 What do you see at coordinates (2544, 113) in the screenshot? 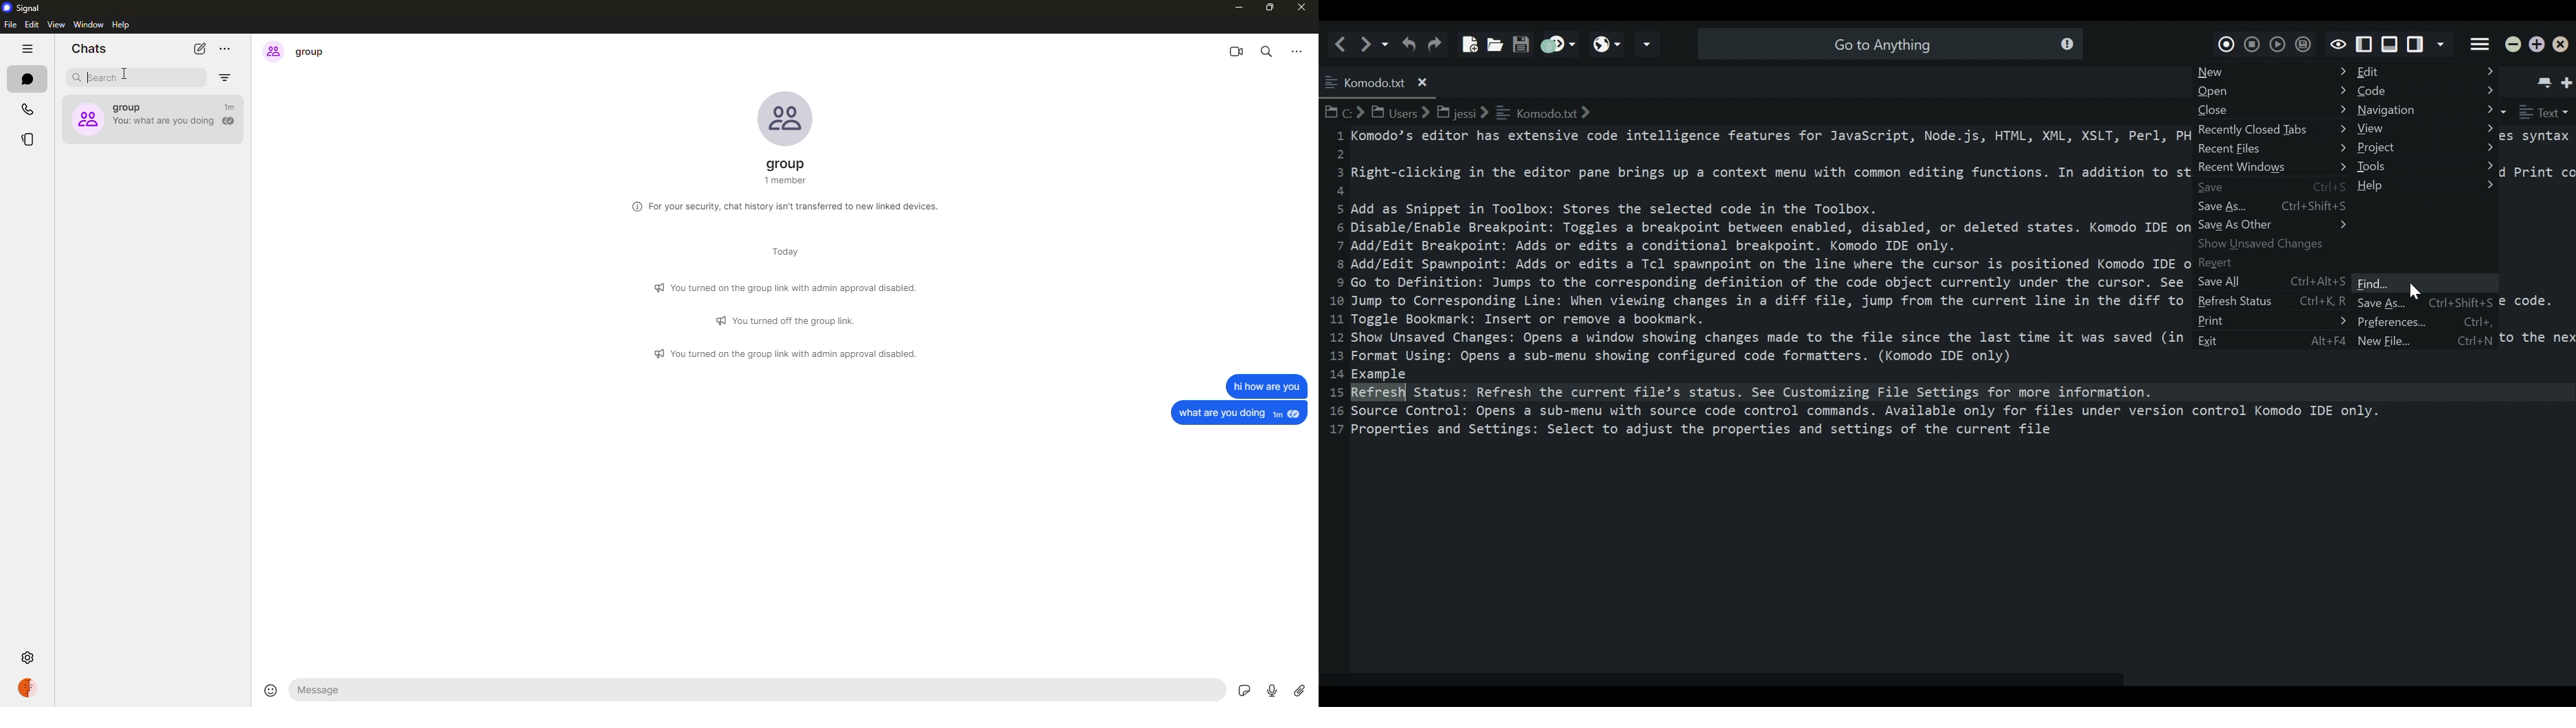
I see `File Type` at bounding box center [2544, 113].